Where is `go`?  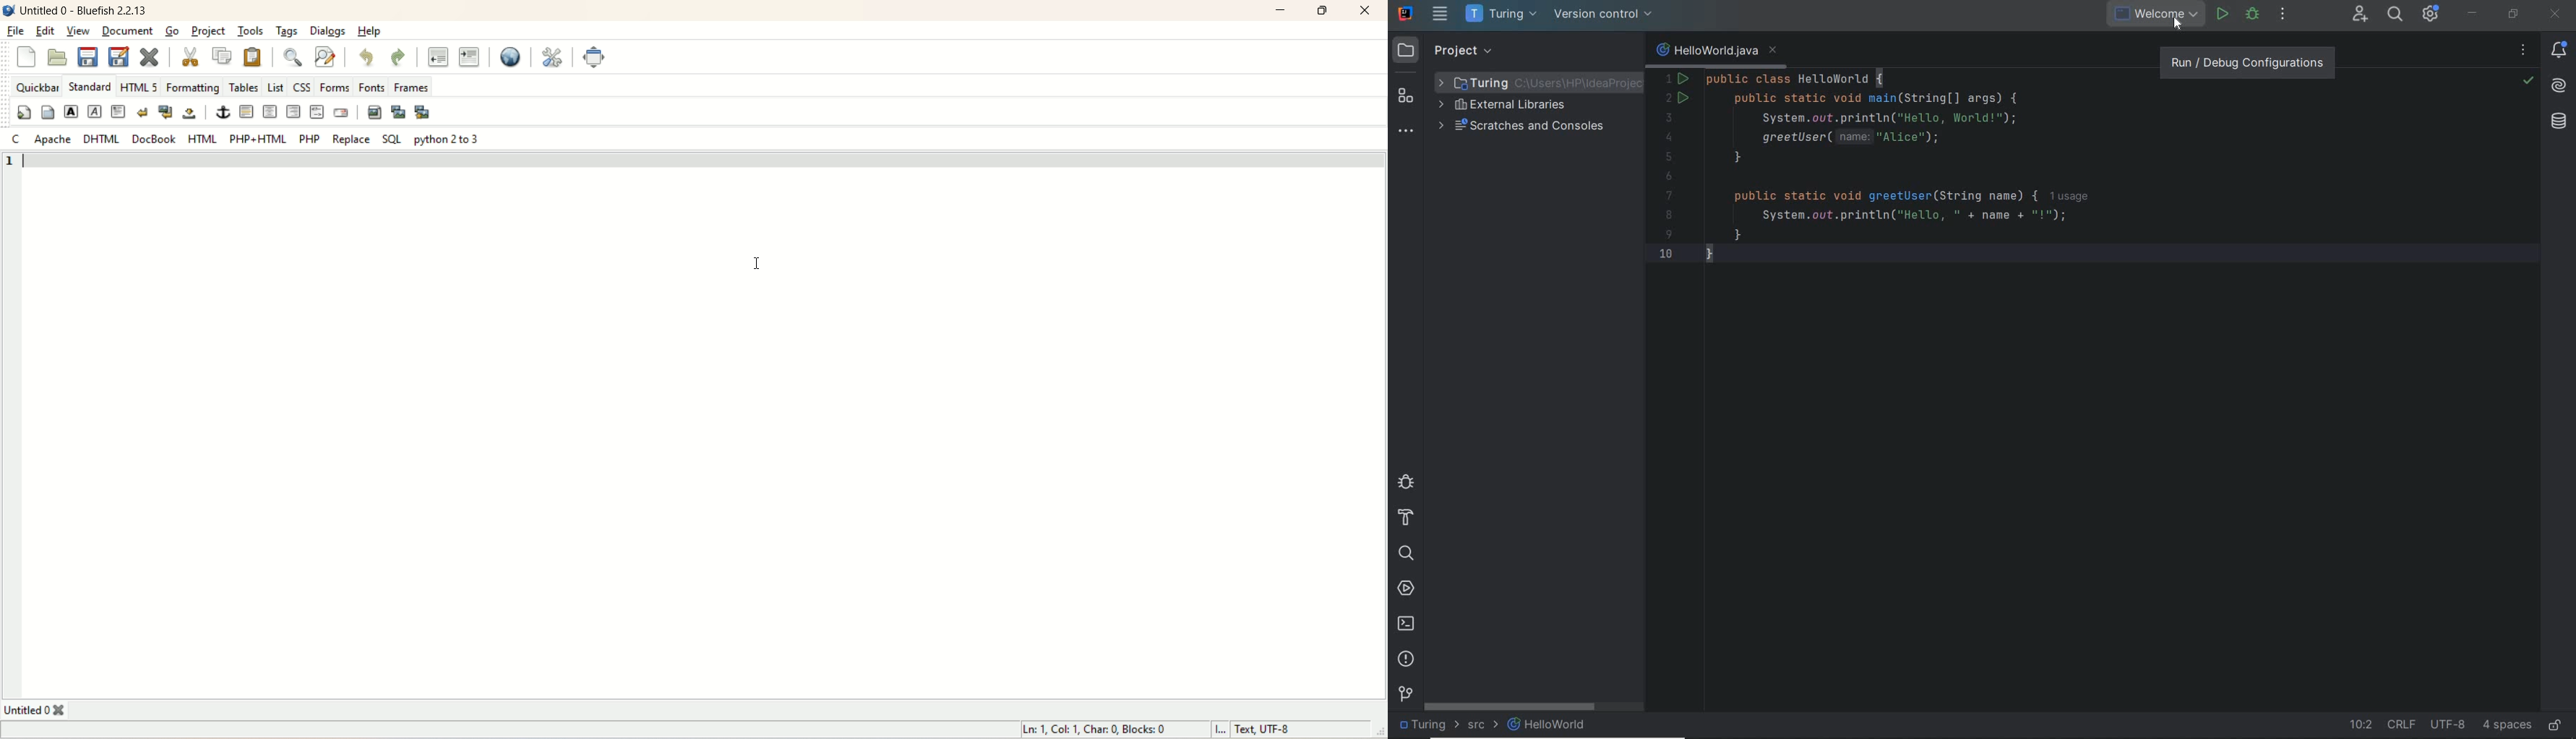 go is located at coordinates (173, 30).